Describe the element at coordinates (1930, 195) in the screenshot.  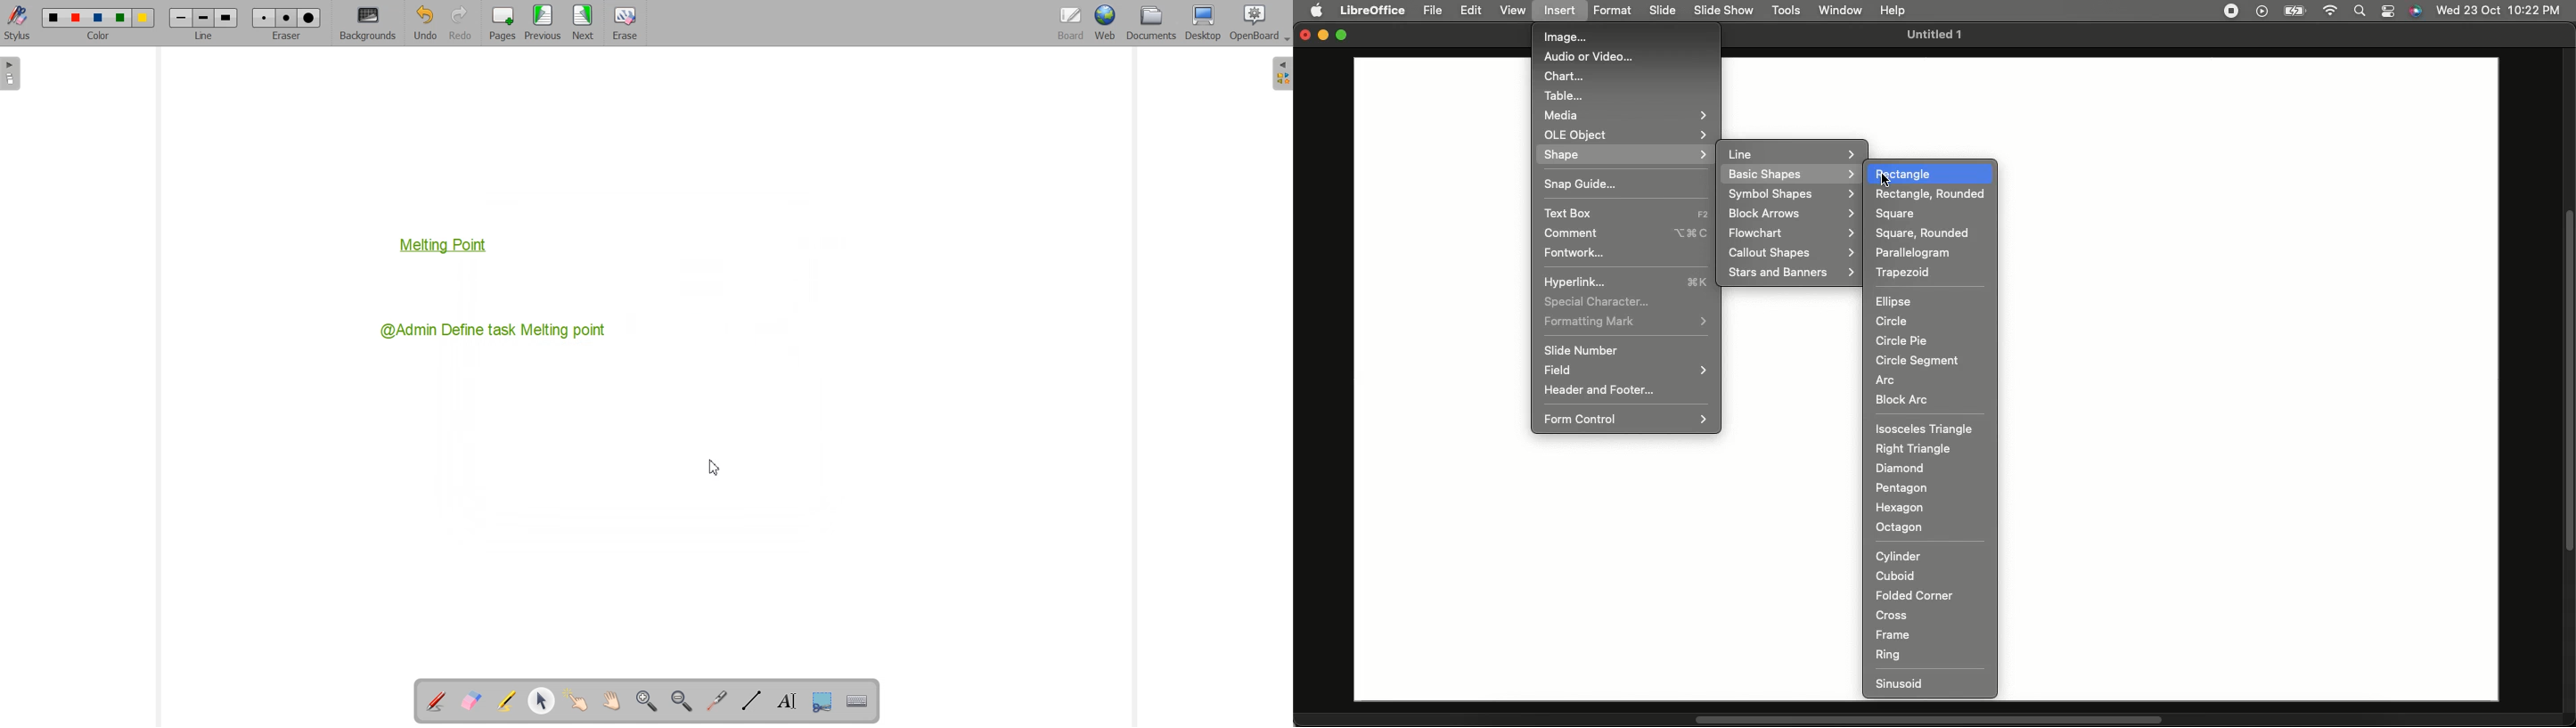
I see `Rectangle rounded` at that location.